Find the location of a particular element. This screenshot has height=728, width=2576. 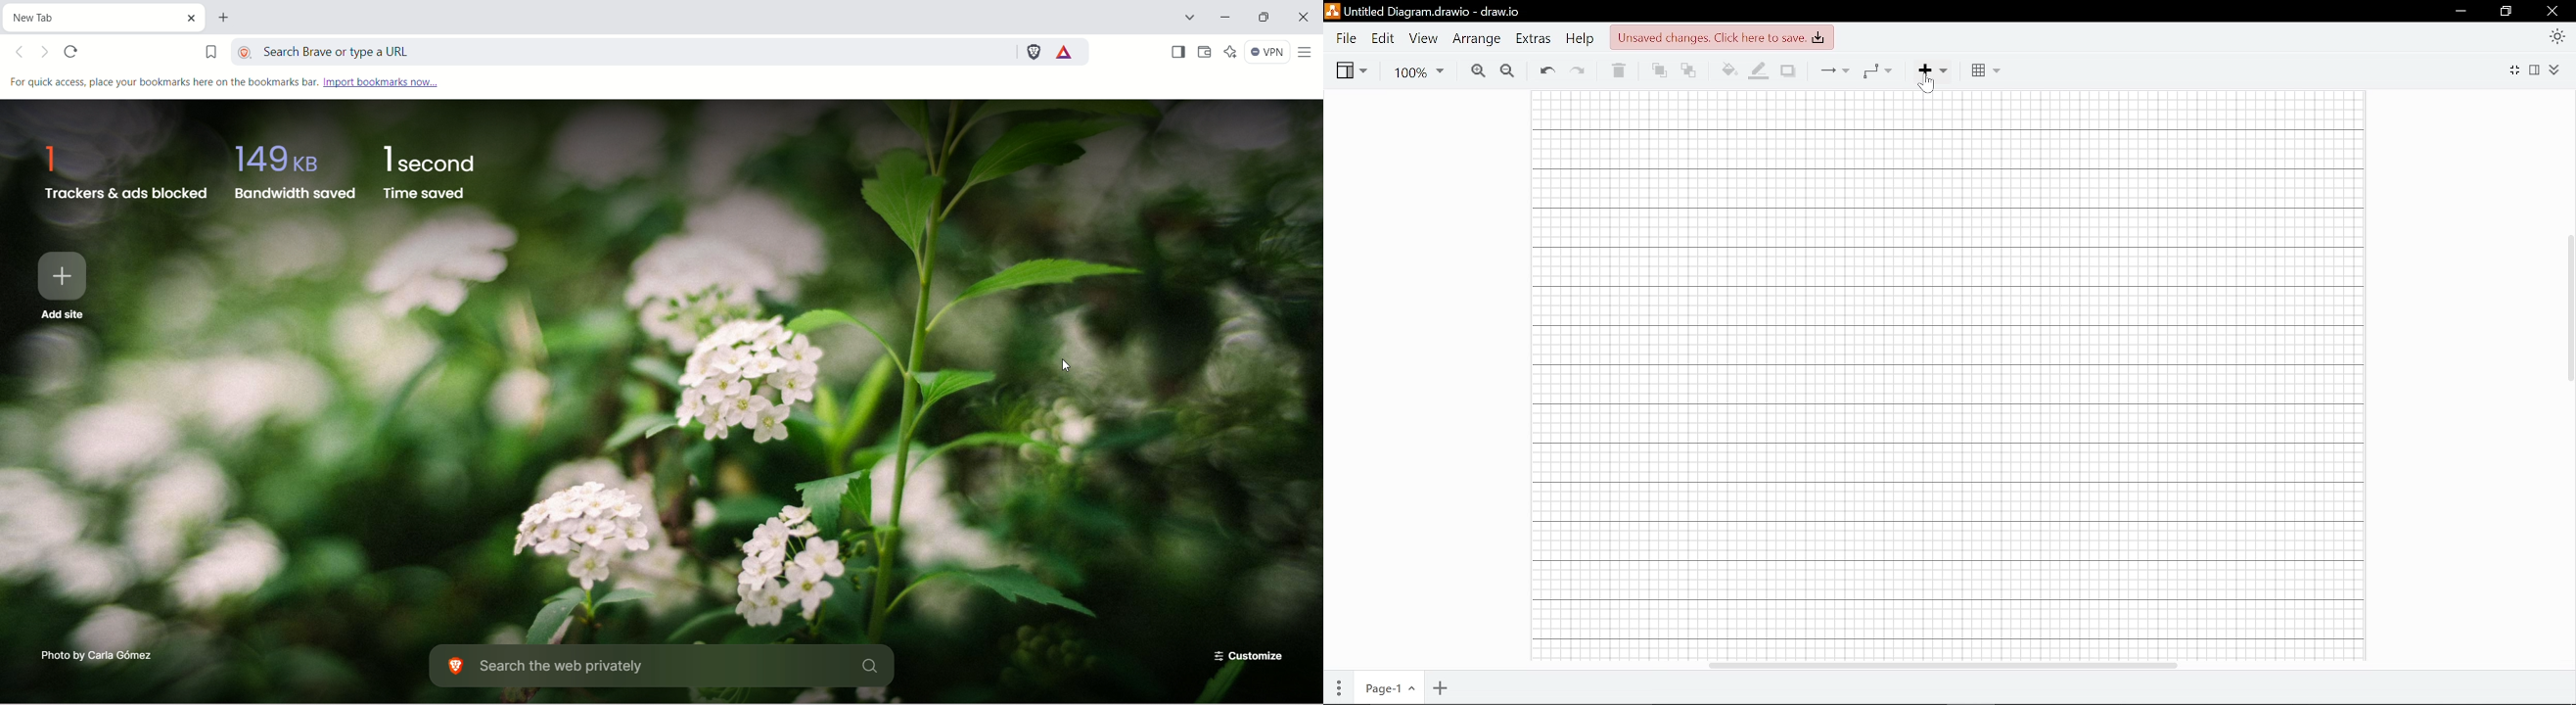

import bookmarks now is located at coordinates (383, 81).